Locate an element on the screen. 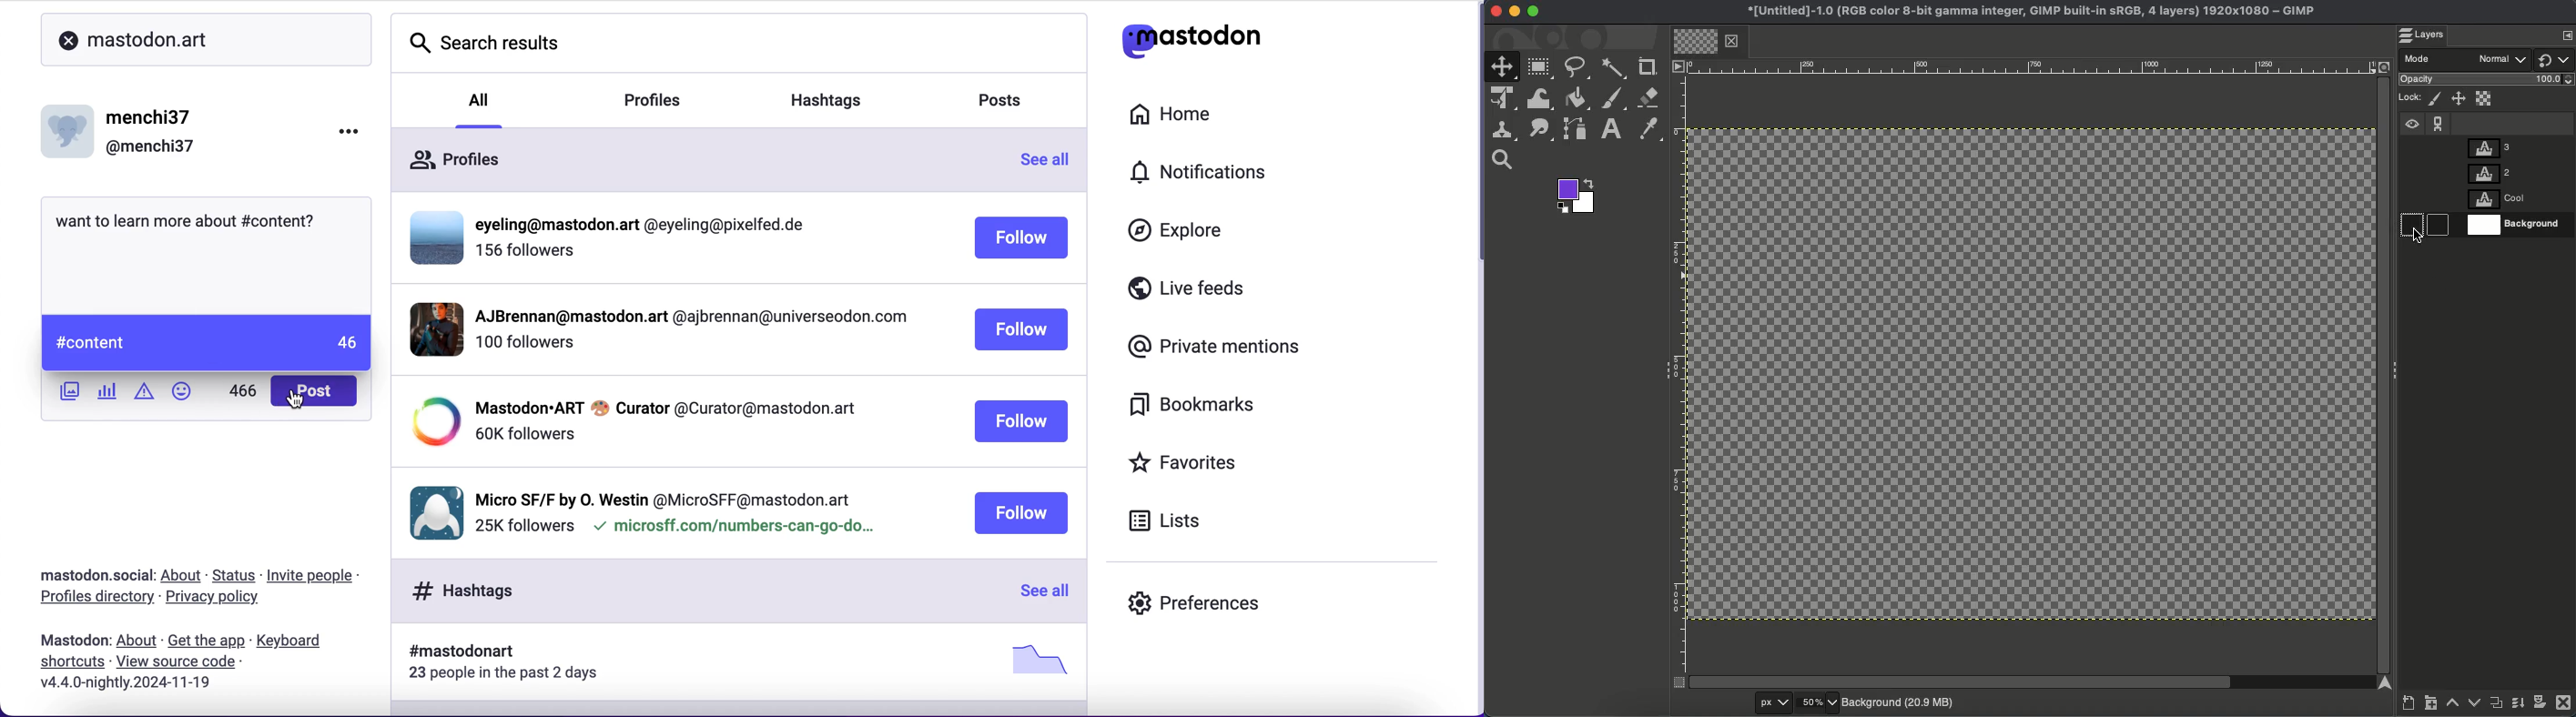  add image is located at coordinates (67, 392).